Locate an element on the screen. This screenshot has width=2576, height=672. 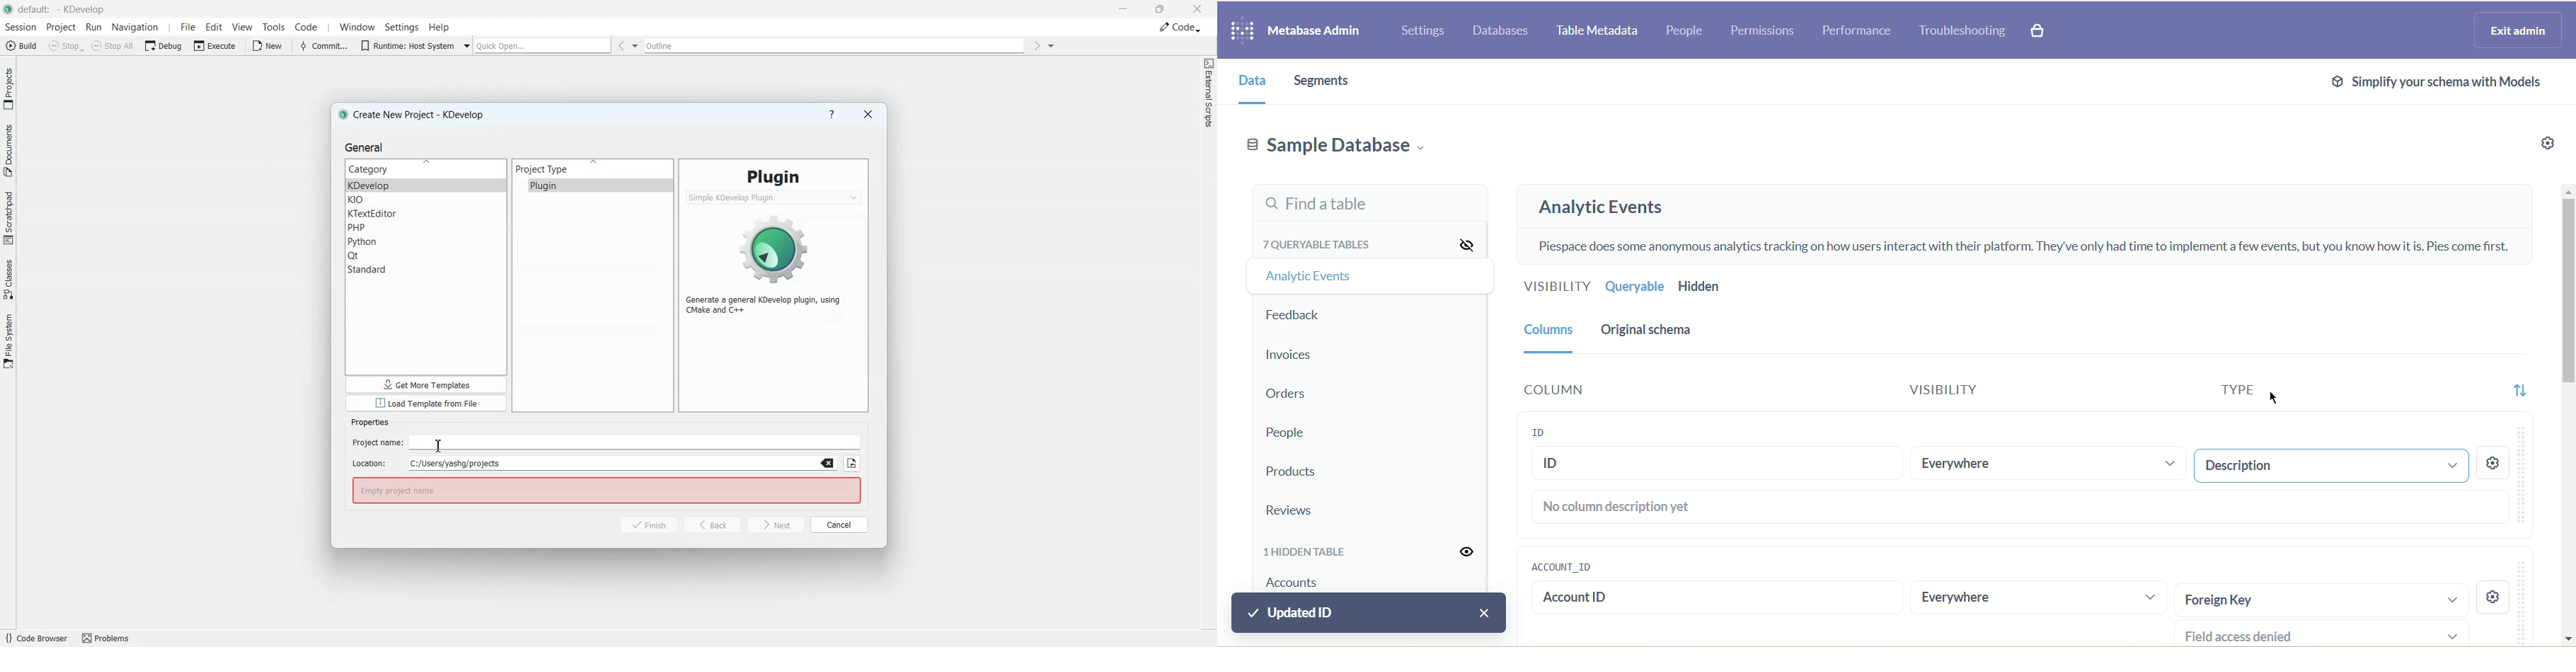
Code Browser is located at coordinates (36, 638).